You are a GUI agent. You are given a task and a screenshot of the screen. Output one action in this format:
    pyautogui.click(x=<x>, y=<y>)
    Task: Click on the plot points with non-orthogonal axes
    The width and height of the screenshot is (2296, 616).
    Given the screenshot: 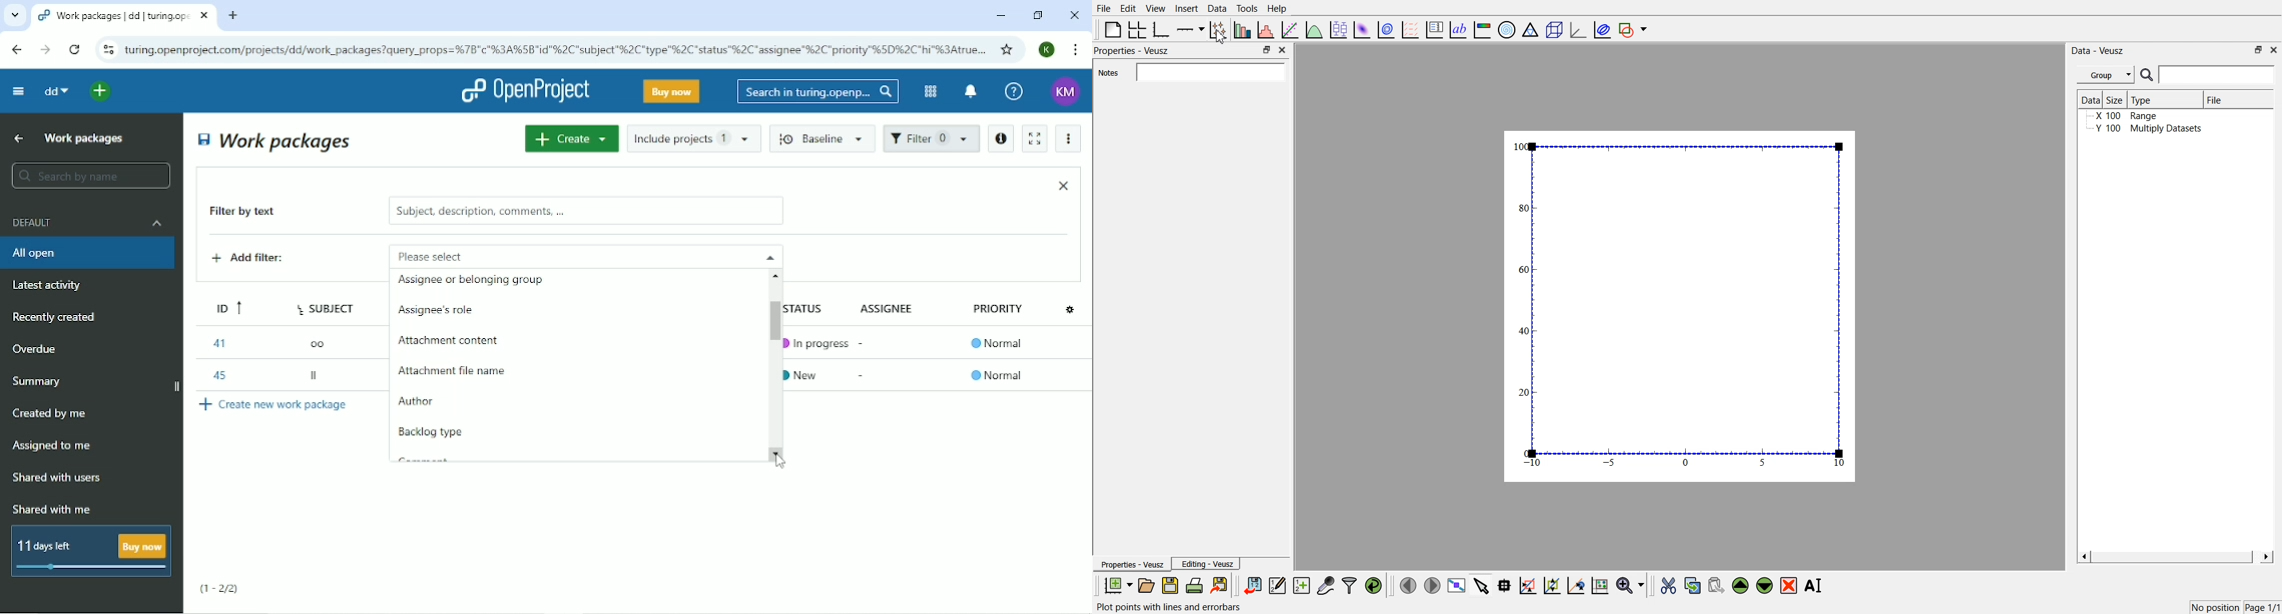 What is the action you would take?
    pyautogui.click(x=1217, y=29)
    